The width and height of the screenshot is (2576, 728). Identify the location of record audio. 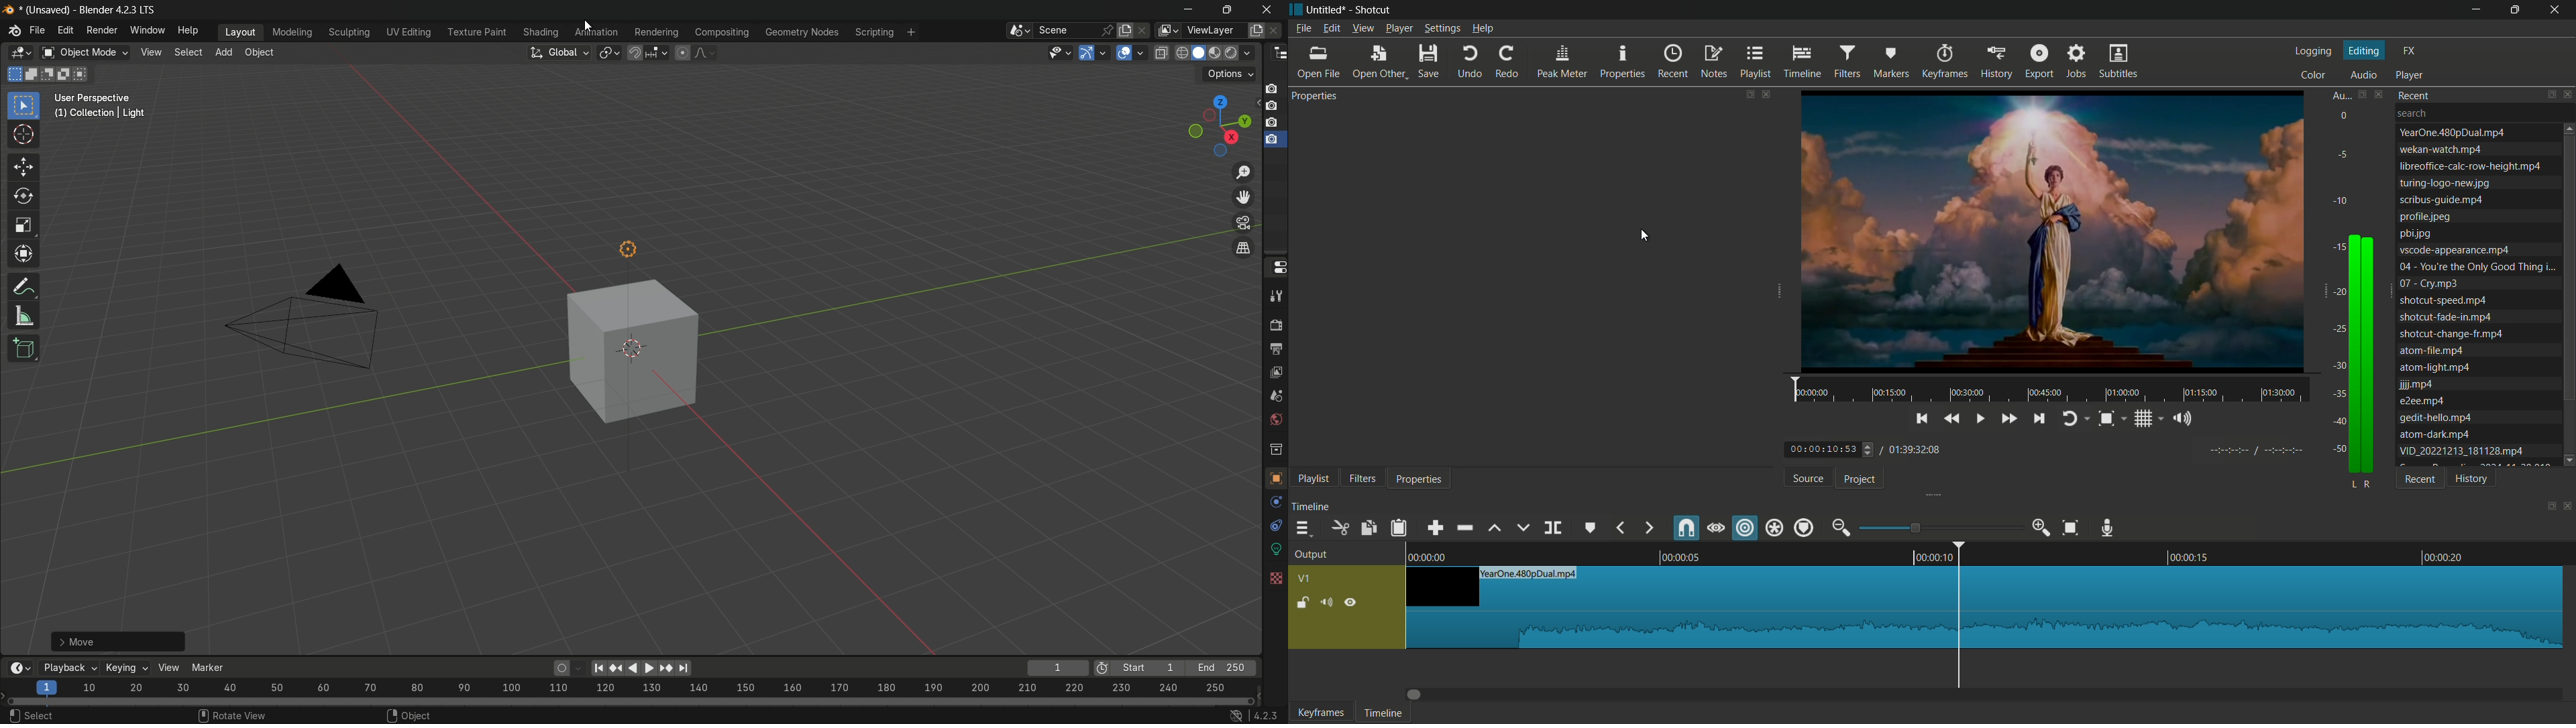
(2110, 528).